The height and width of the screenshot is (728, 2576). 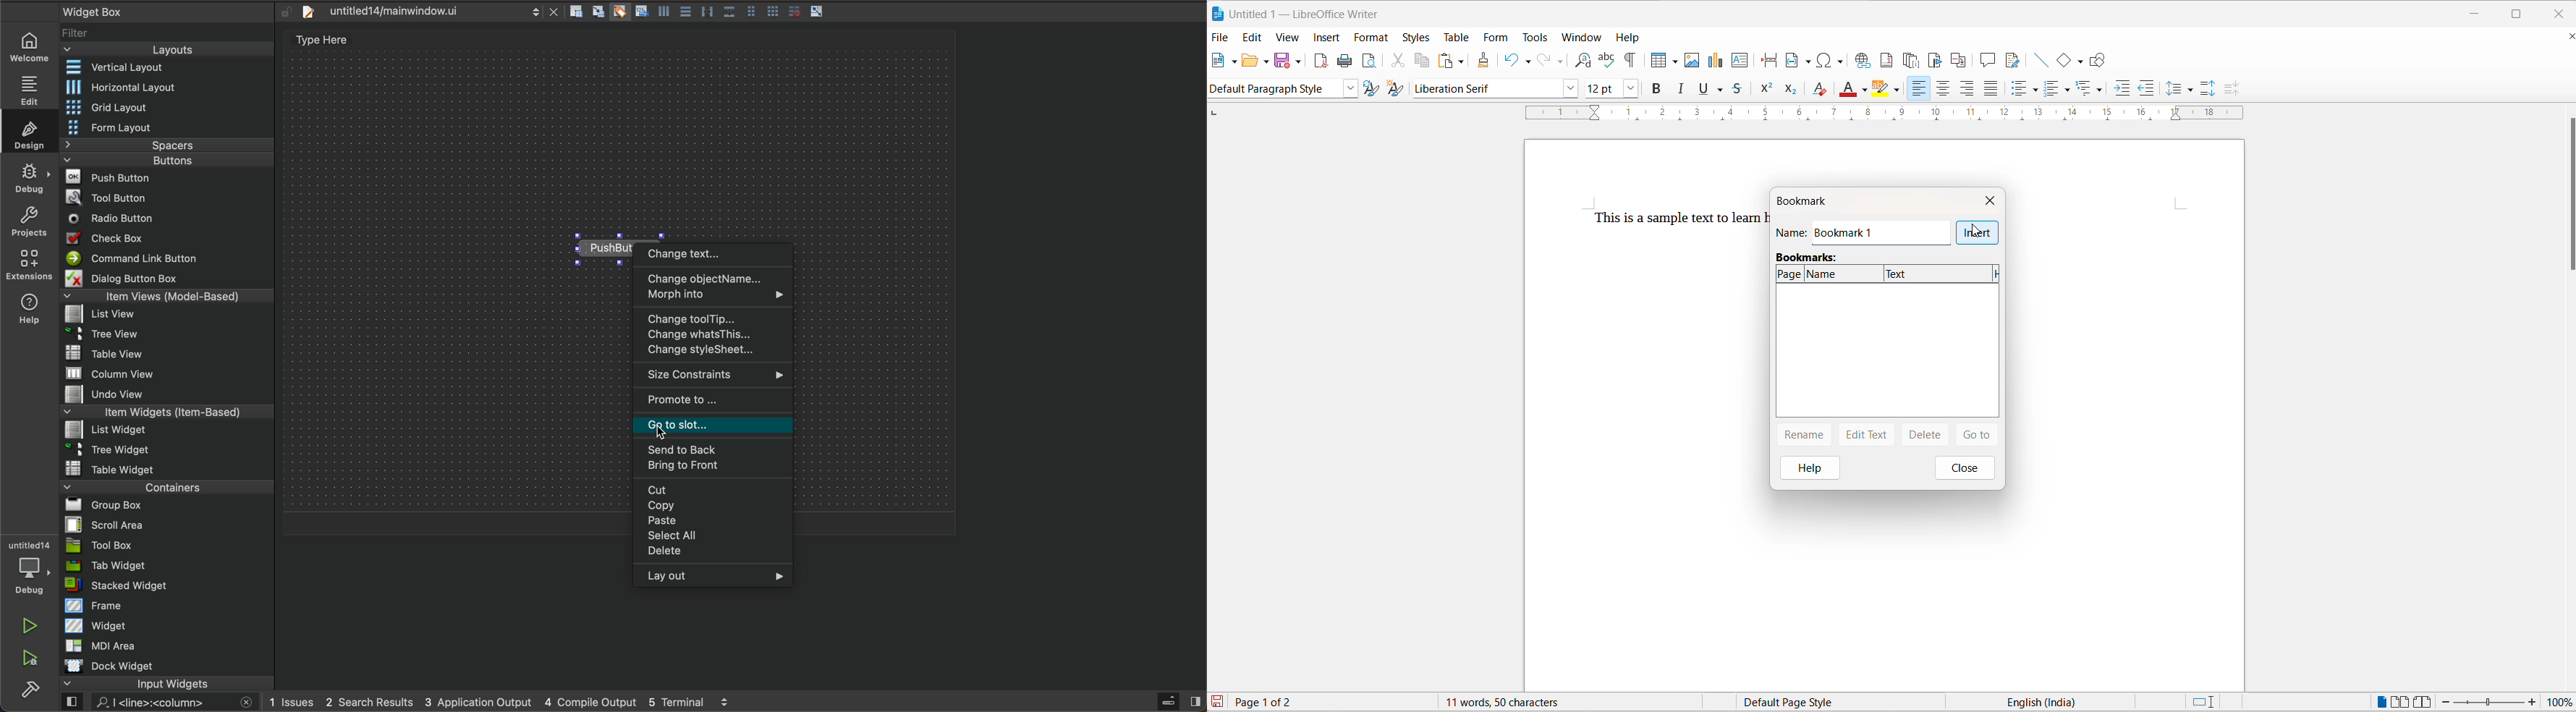 I want to click on name, so click(x=1844, y=275).